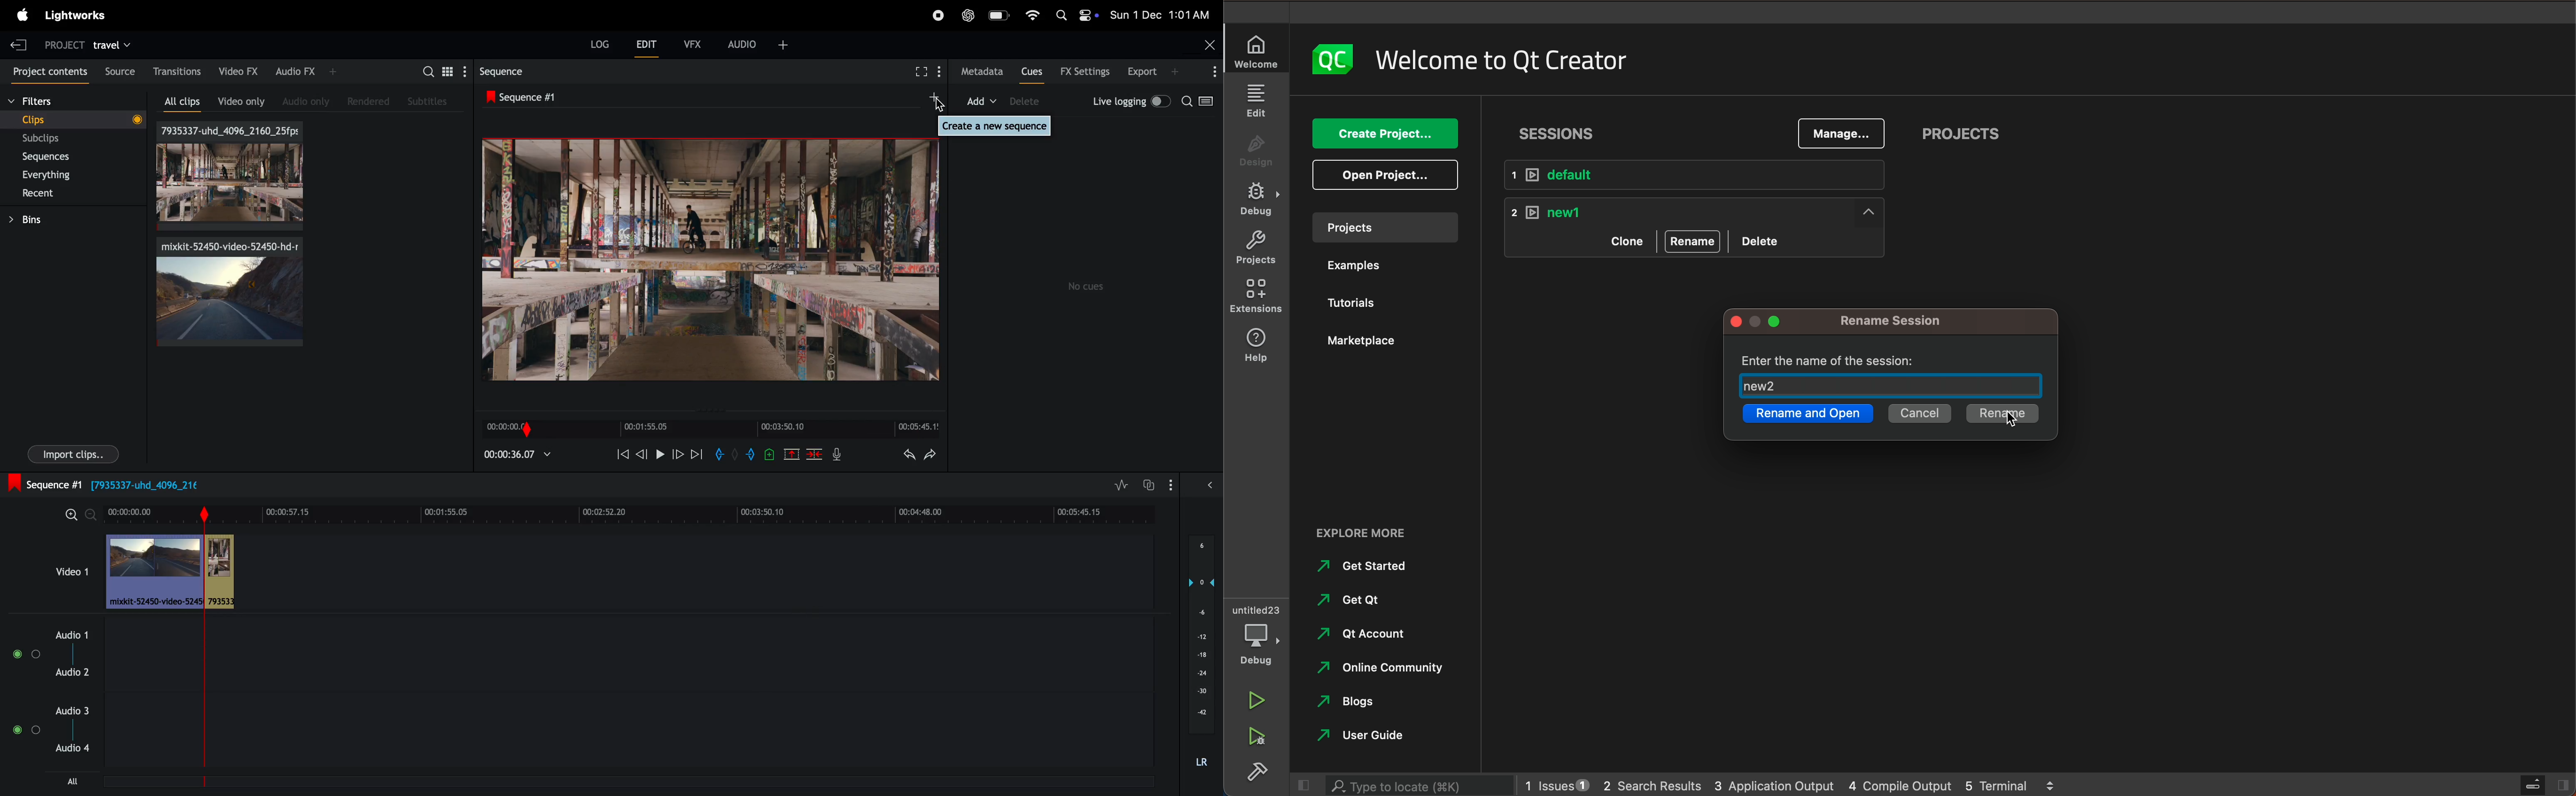  I want to click on rename, so click(1693, 241).